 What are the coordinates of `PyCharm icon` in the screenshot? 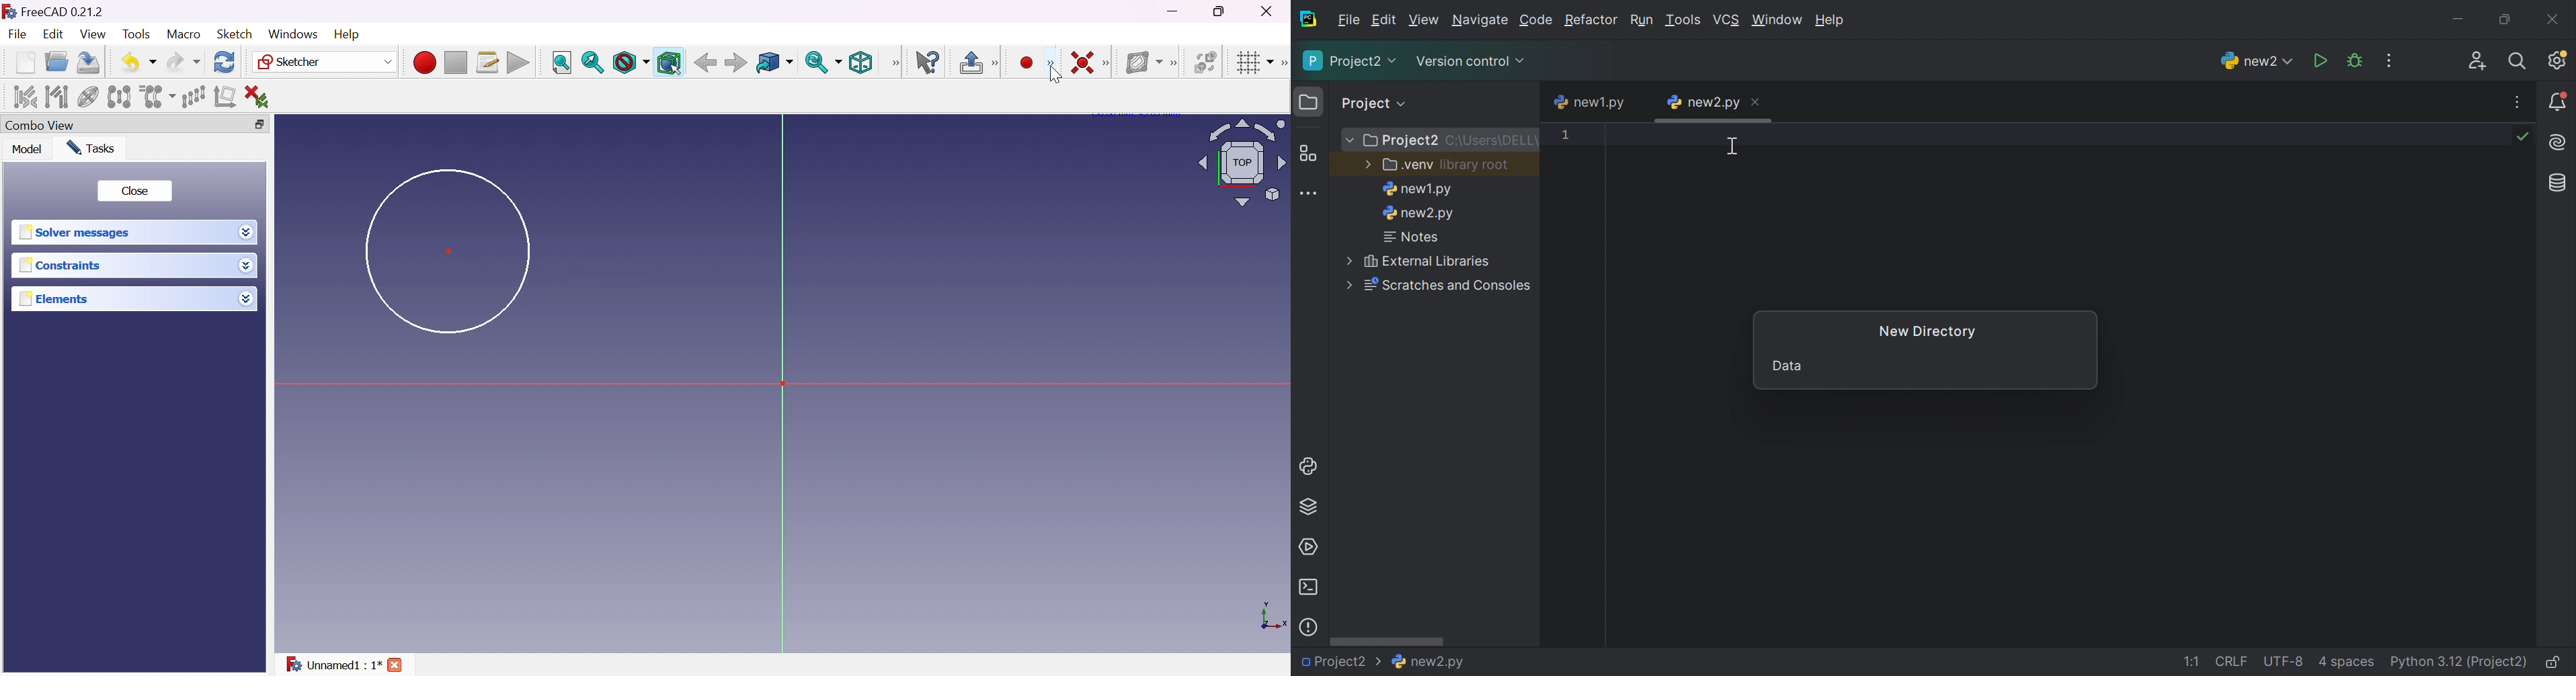 It's located at (1307, 19).